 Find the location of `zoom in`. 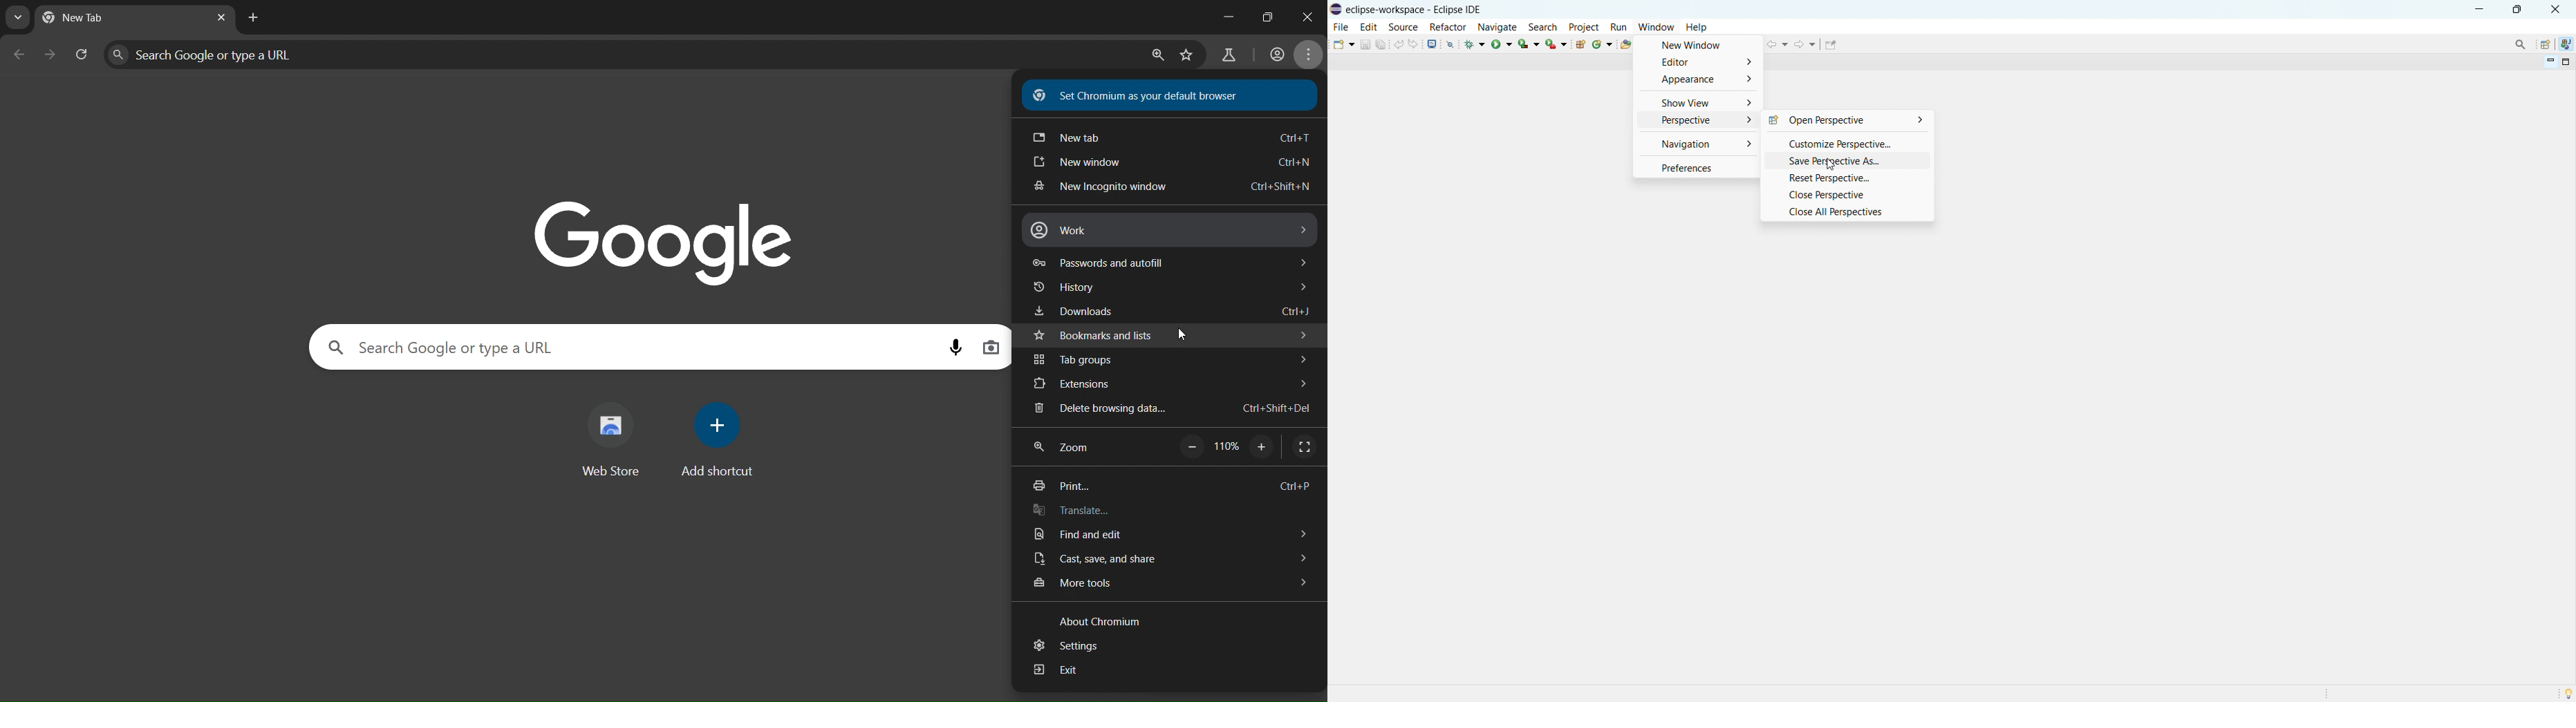

zoom in is located at coordinates (1260, 449).